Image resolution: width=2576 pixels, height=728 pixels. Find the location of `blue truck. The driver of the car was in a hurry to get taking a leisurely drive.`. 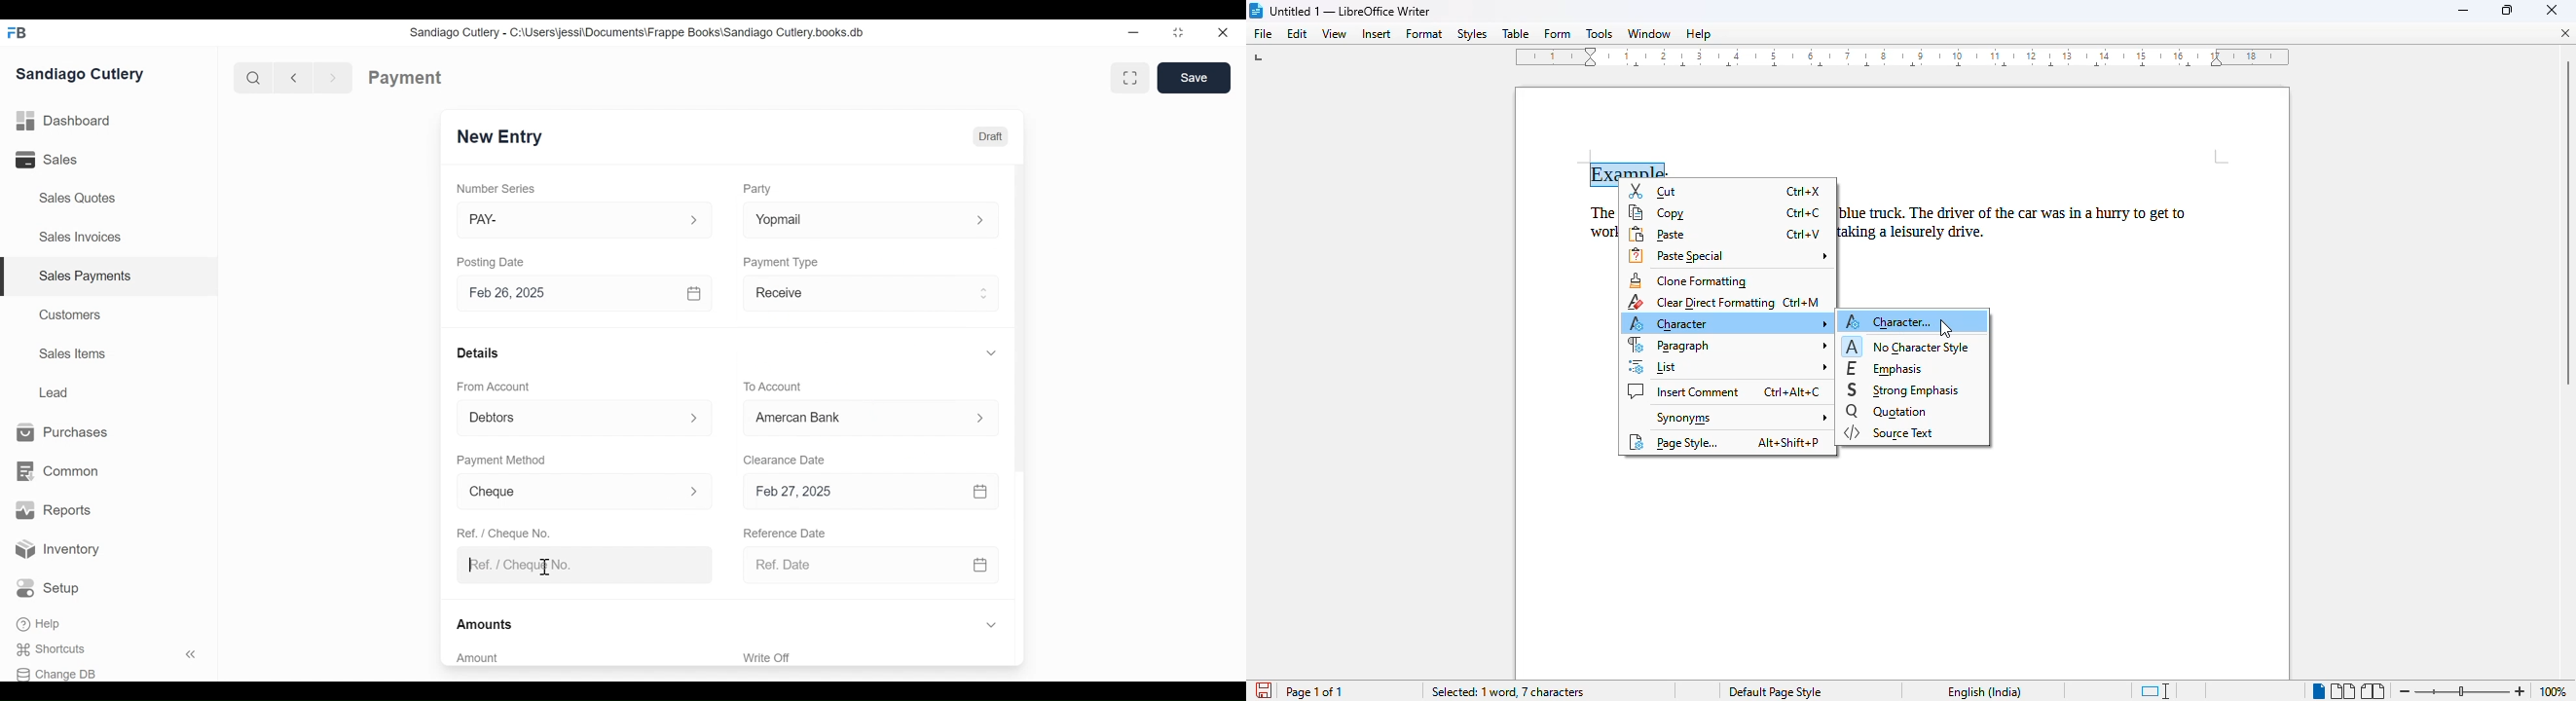

blue truck. The driver of the car was in a hurry to get taking a leisurely drive. is located at coordinates (2028, 223).